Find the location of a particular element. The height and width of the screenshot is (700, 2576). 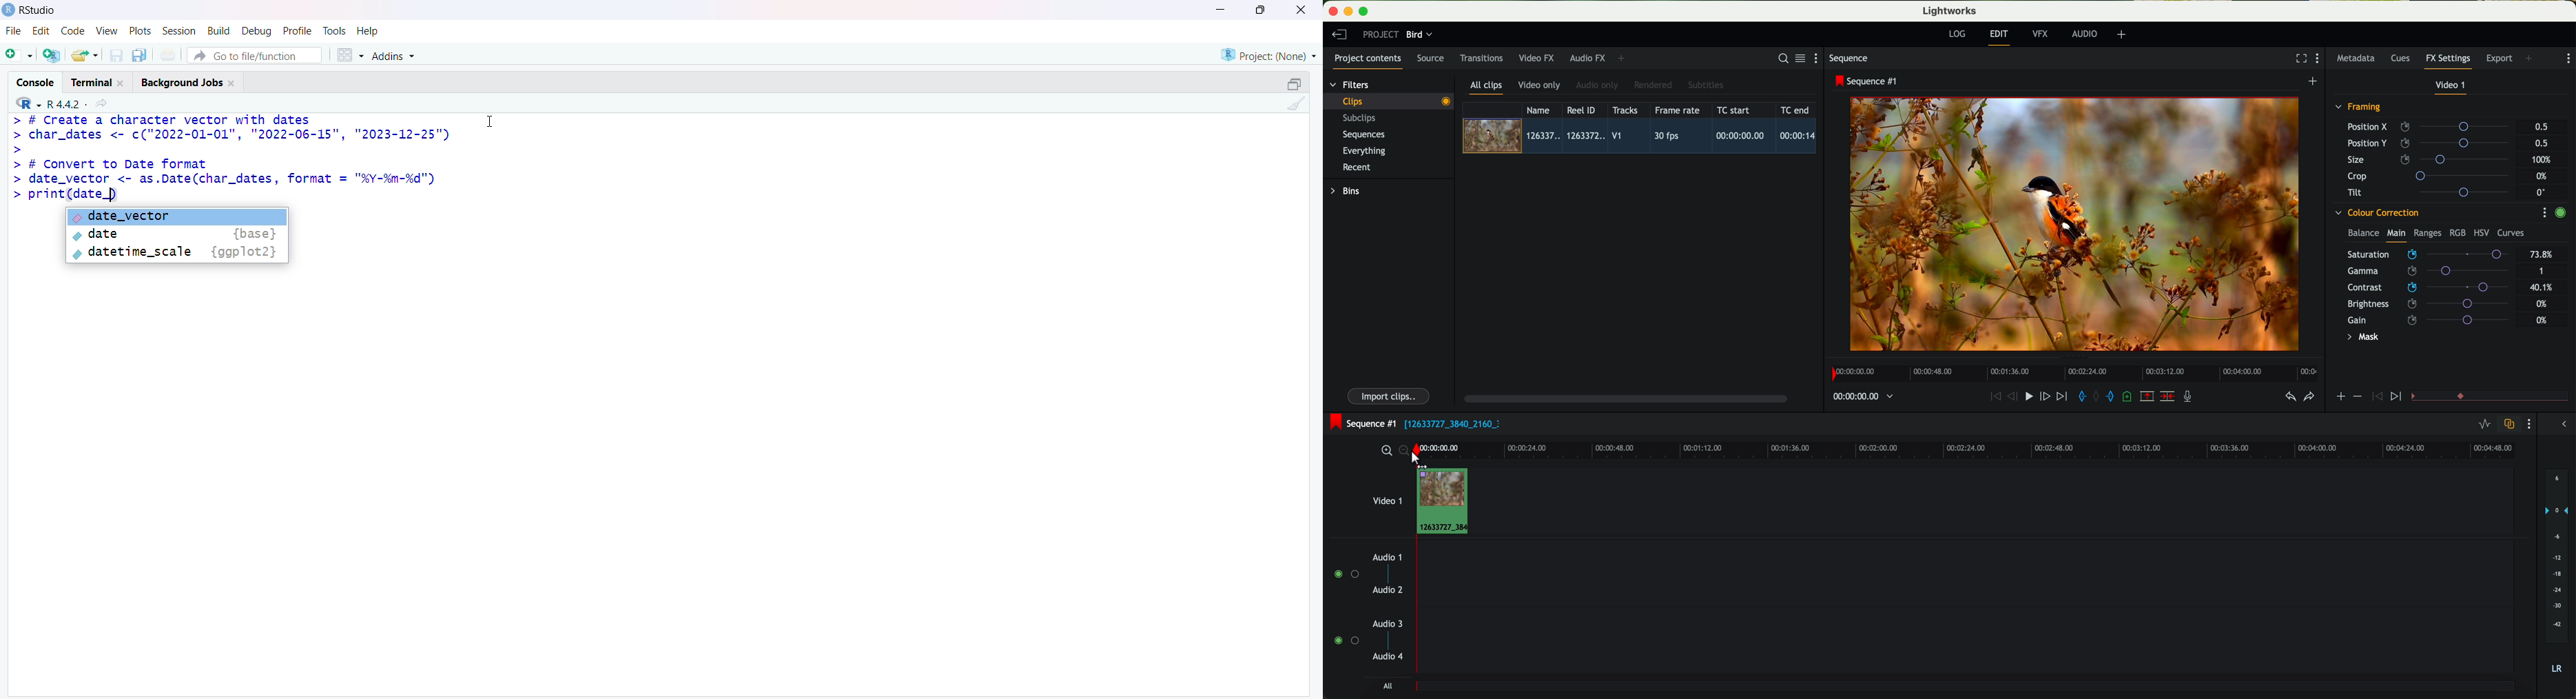

delete/cut is located at coordinates (2168, 396).